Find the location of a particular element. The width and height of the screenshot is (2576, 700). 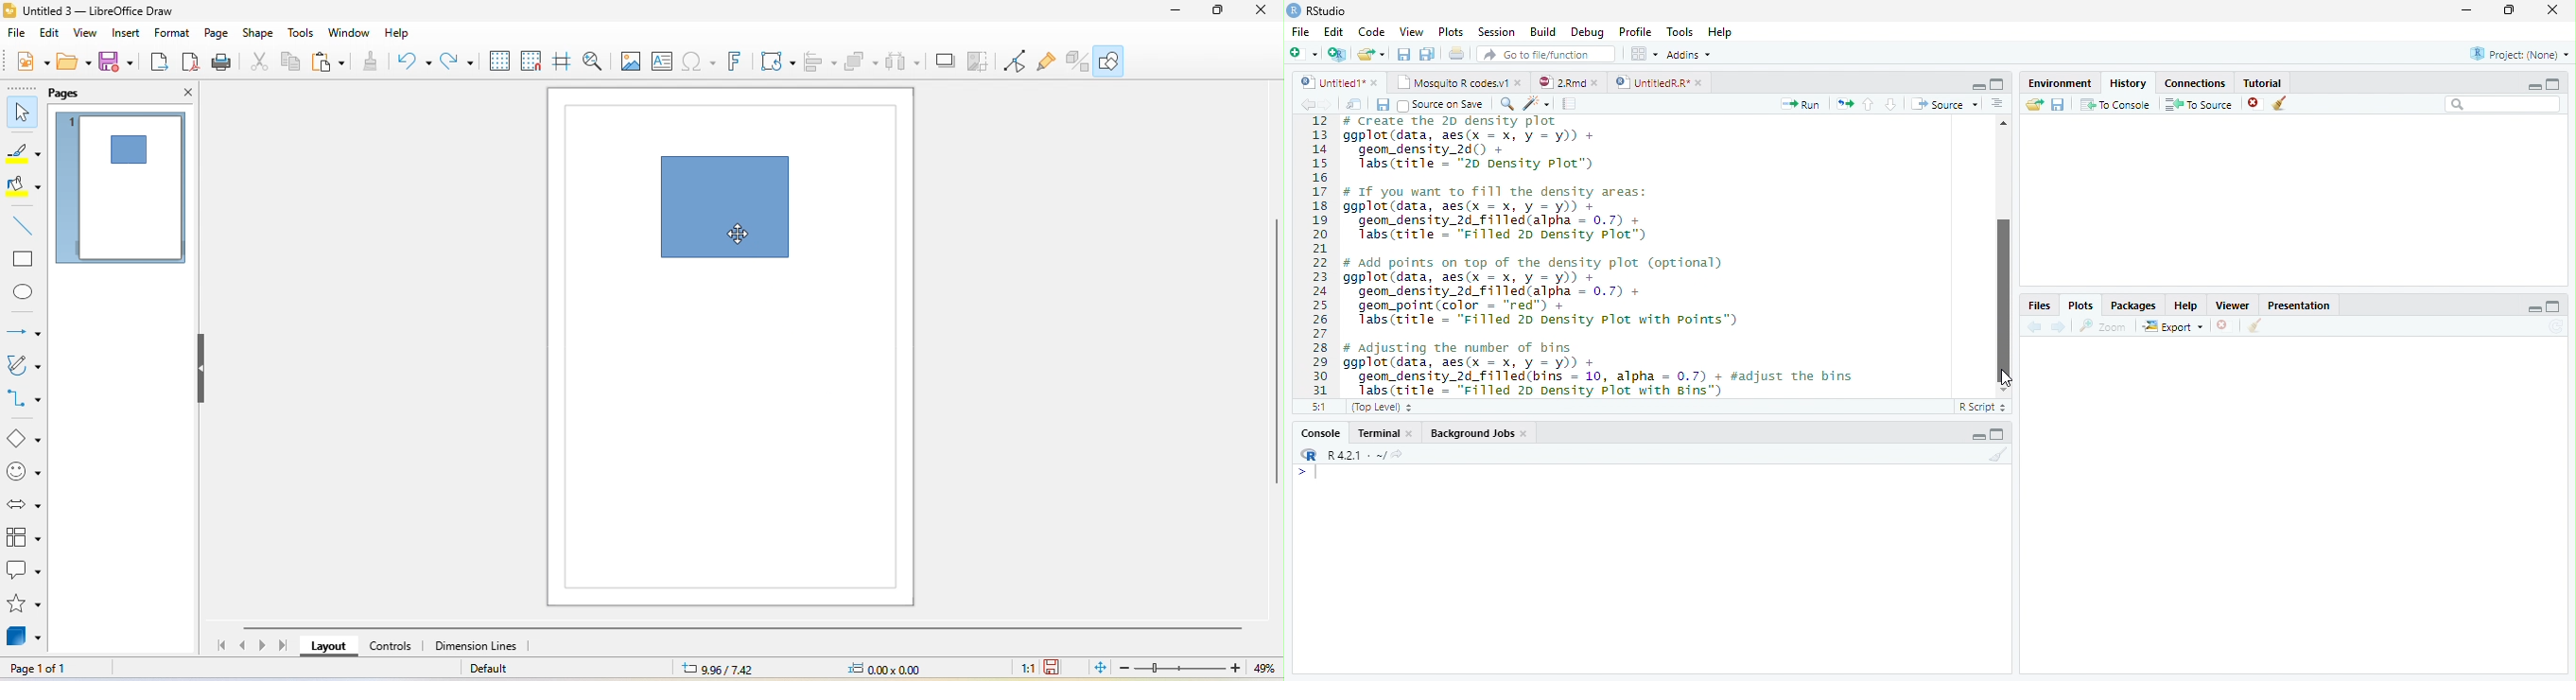

Clear is located at coordinates (1999, 454).